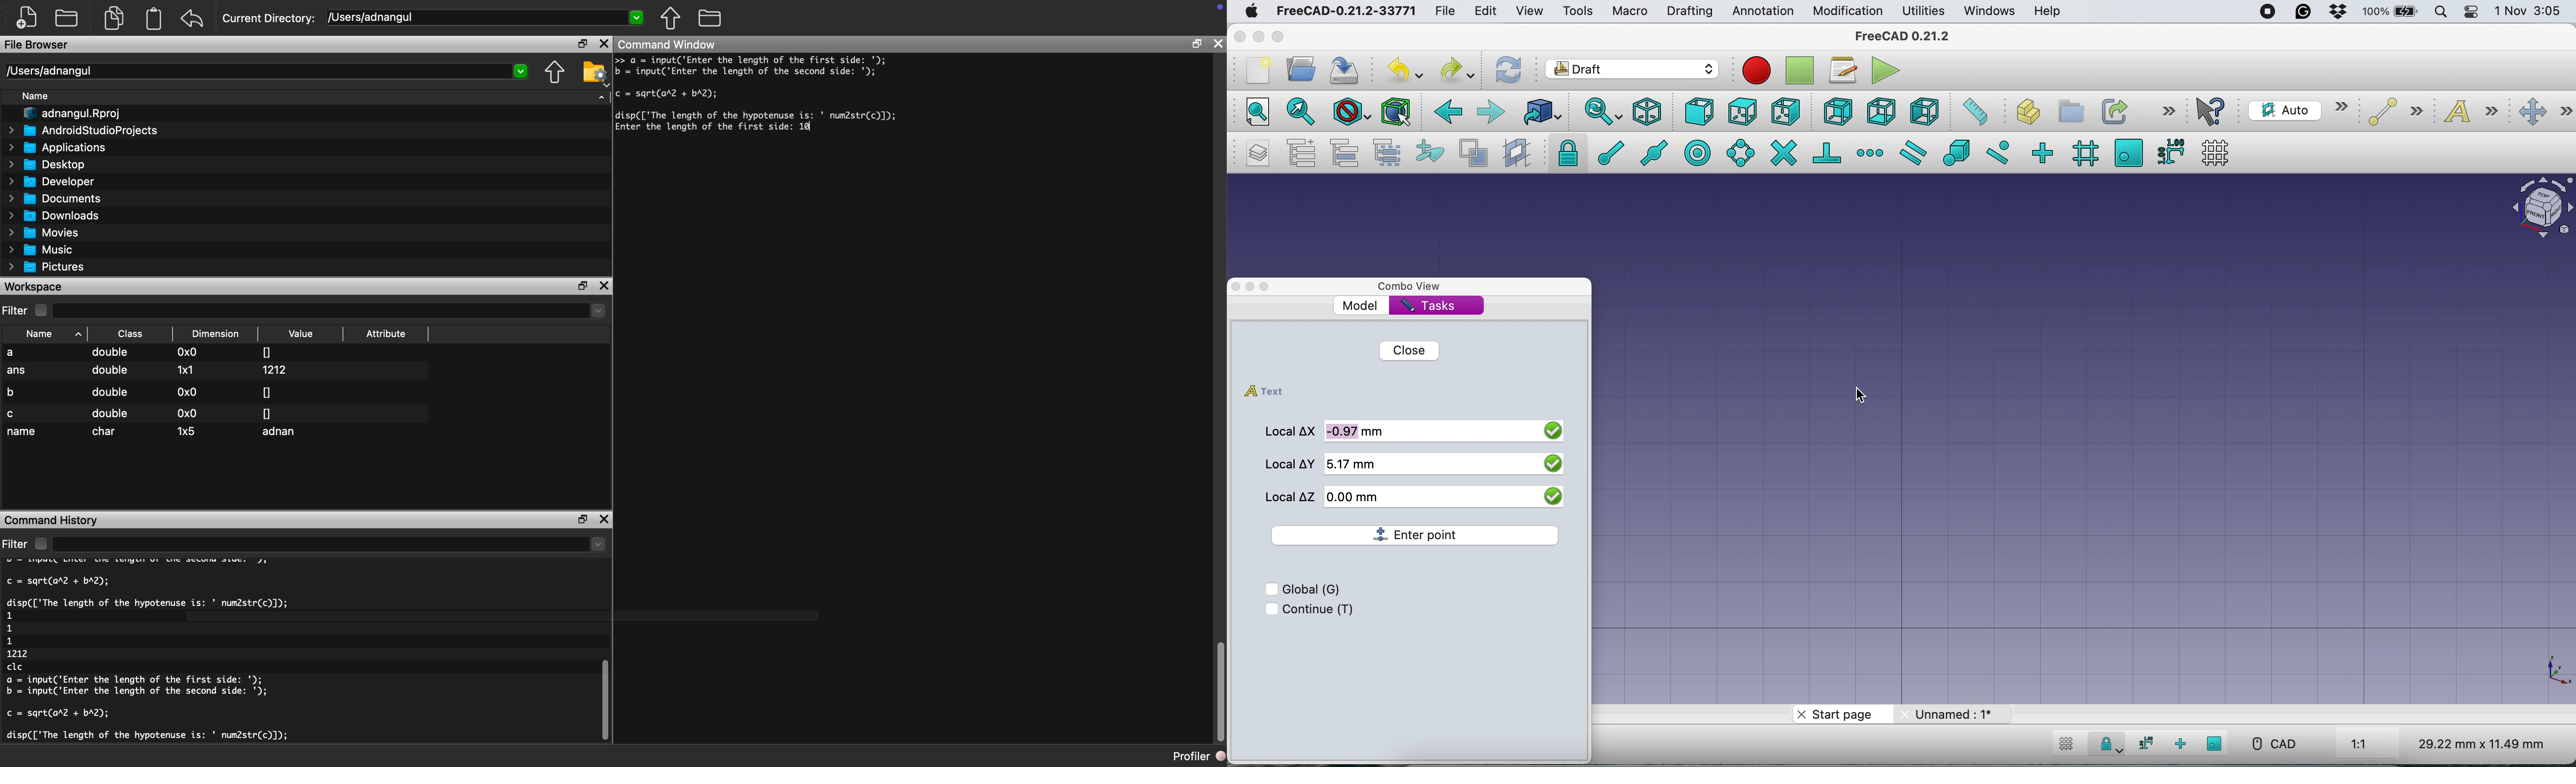  Describe the element at coordinates (2478, 744) in the screenshot. I see `dimensions` at that location.